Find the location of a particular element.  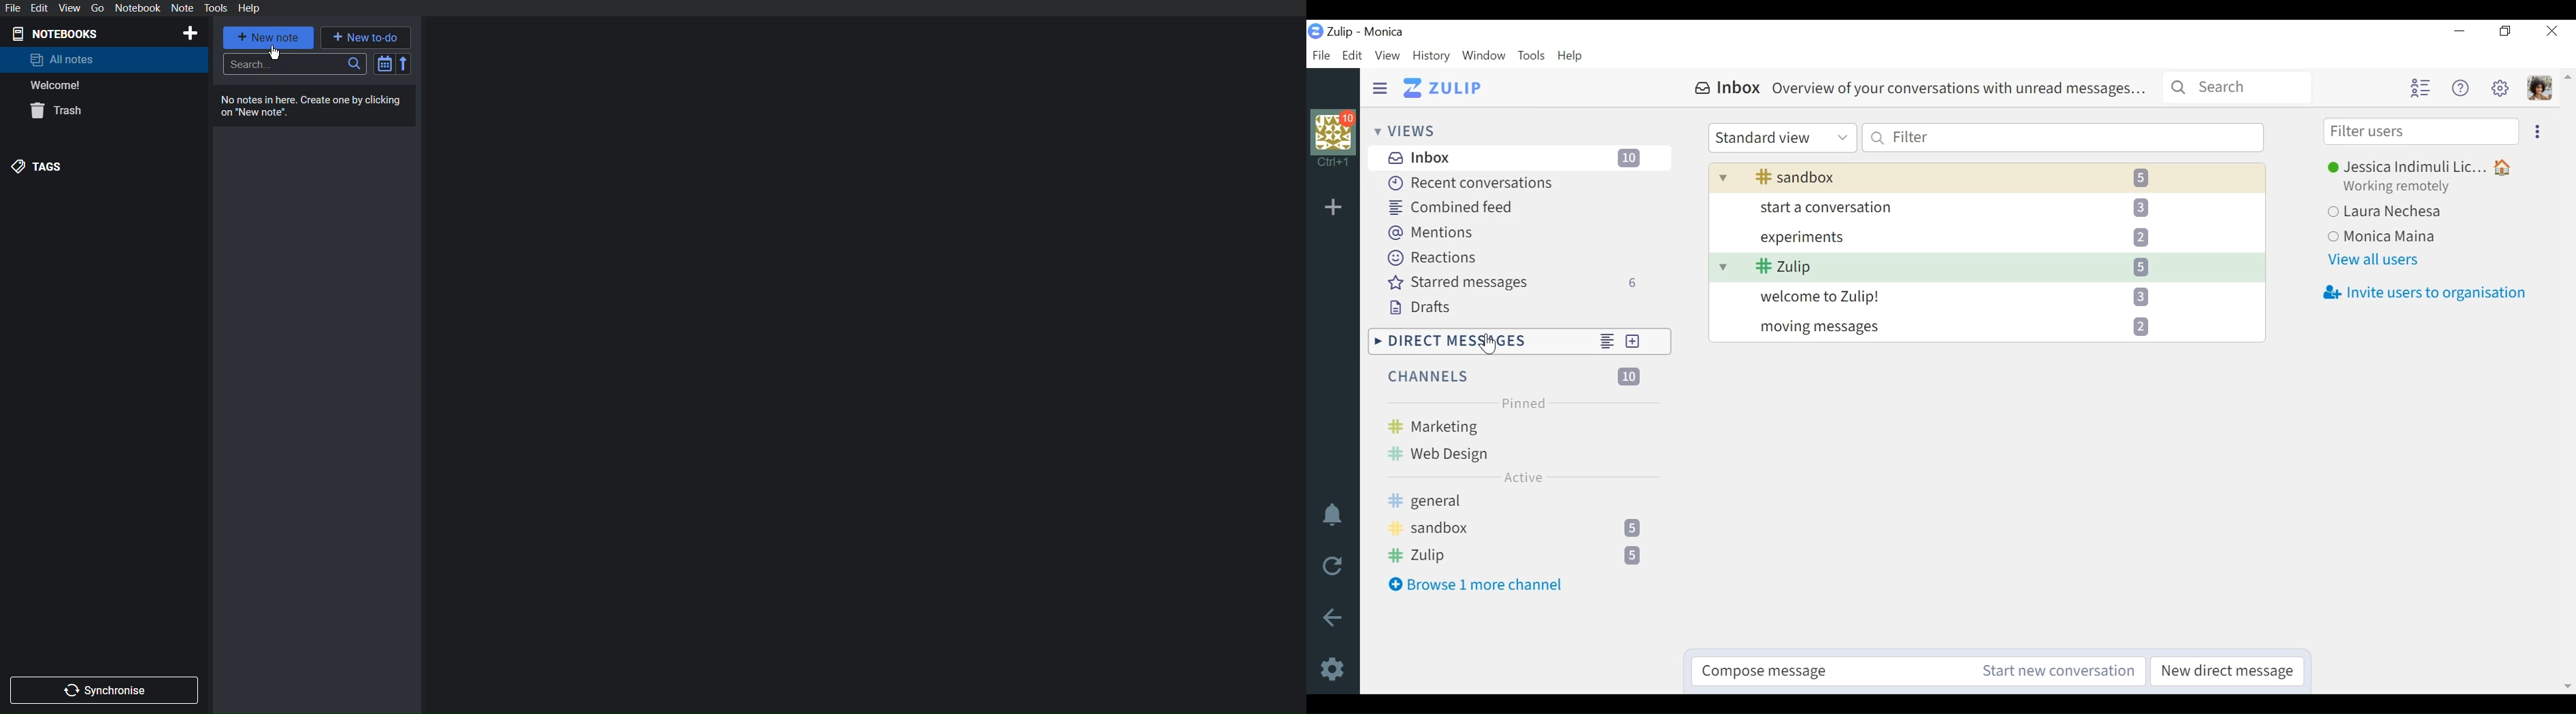

Users is located at coordinates (2434, 203).